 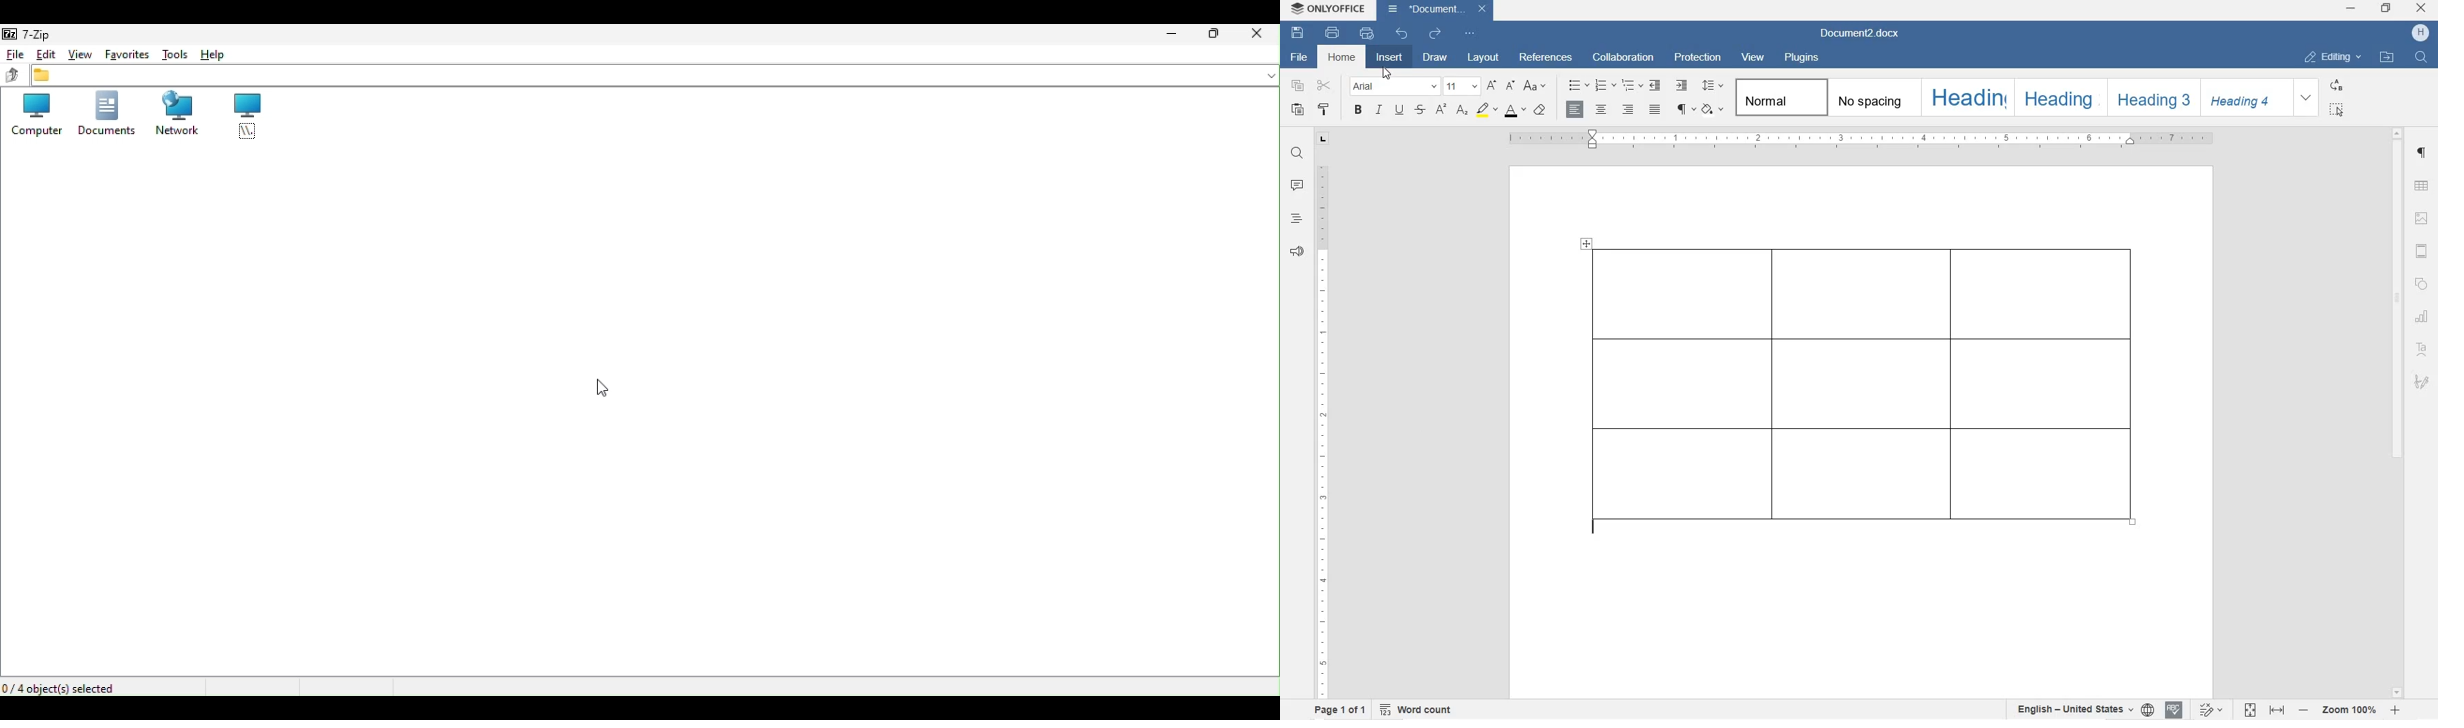 What do you see at coordinates (1386, 72) in the screenshot?
I see `cursor` at bounding box center [1386, 72].